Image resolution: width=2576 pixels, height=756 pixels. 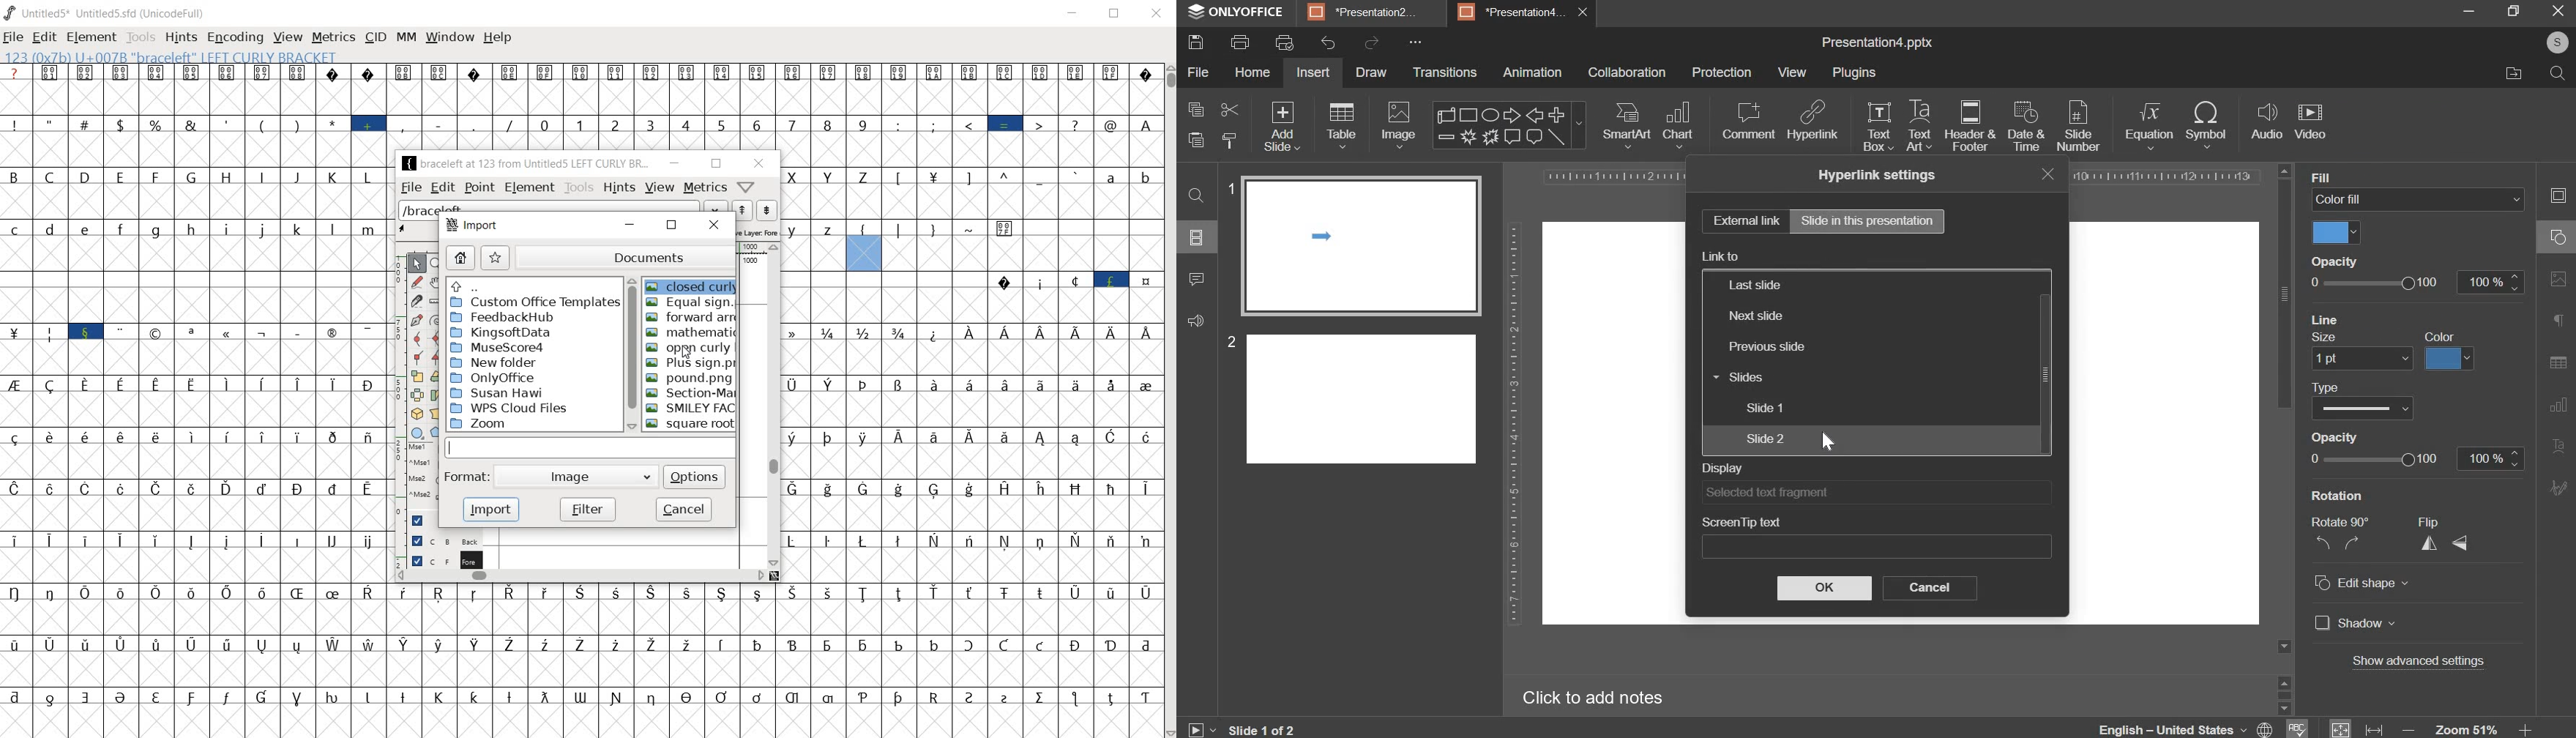 What do you see at coordinates (865, 251) in the screenshot?
I see `123 (0x7b) U+007B "braceleft" LEFT CURLY BRACKET` at bounding box center [865, 251].